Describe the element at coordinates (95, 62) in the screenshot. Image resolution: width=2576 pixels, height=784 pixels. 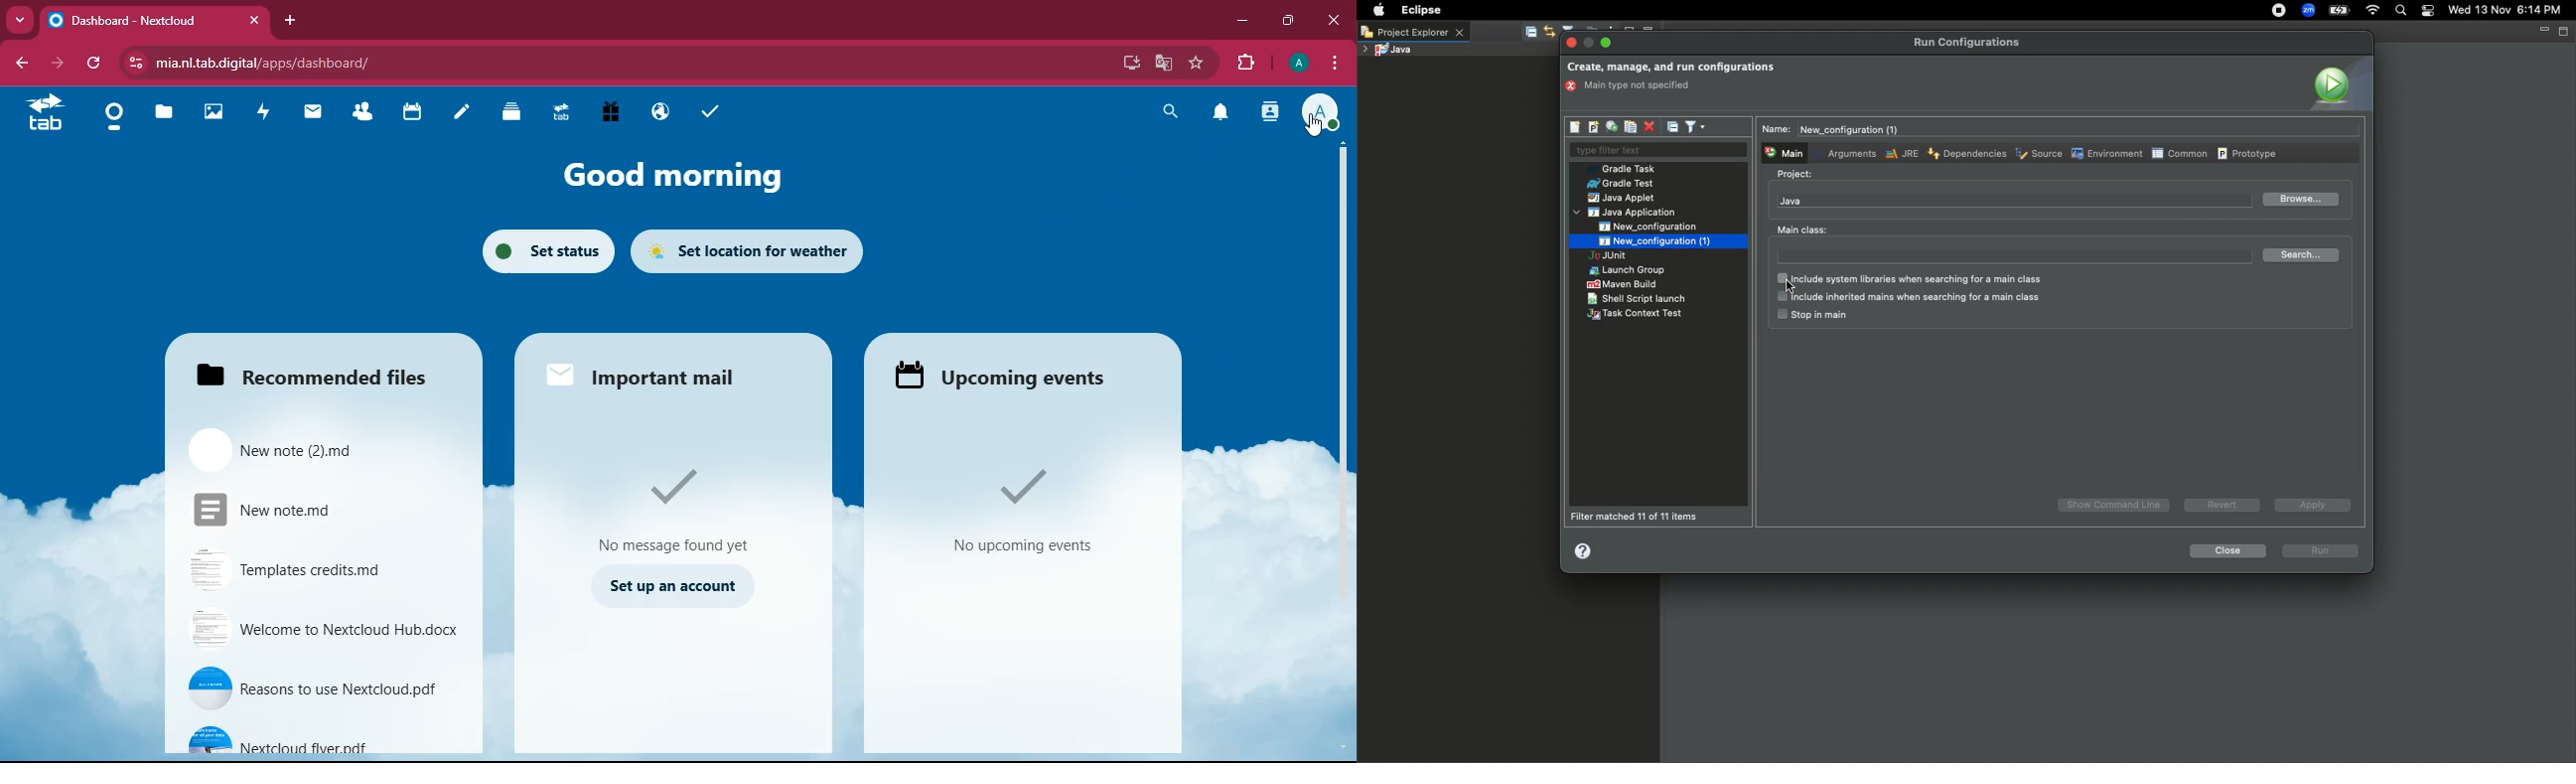
I see `refresh` at that location.